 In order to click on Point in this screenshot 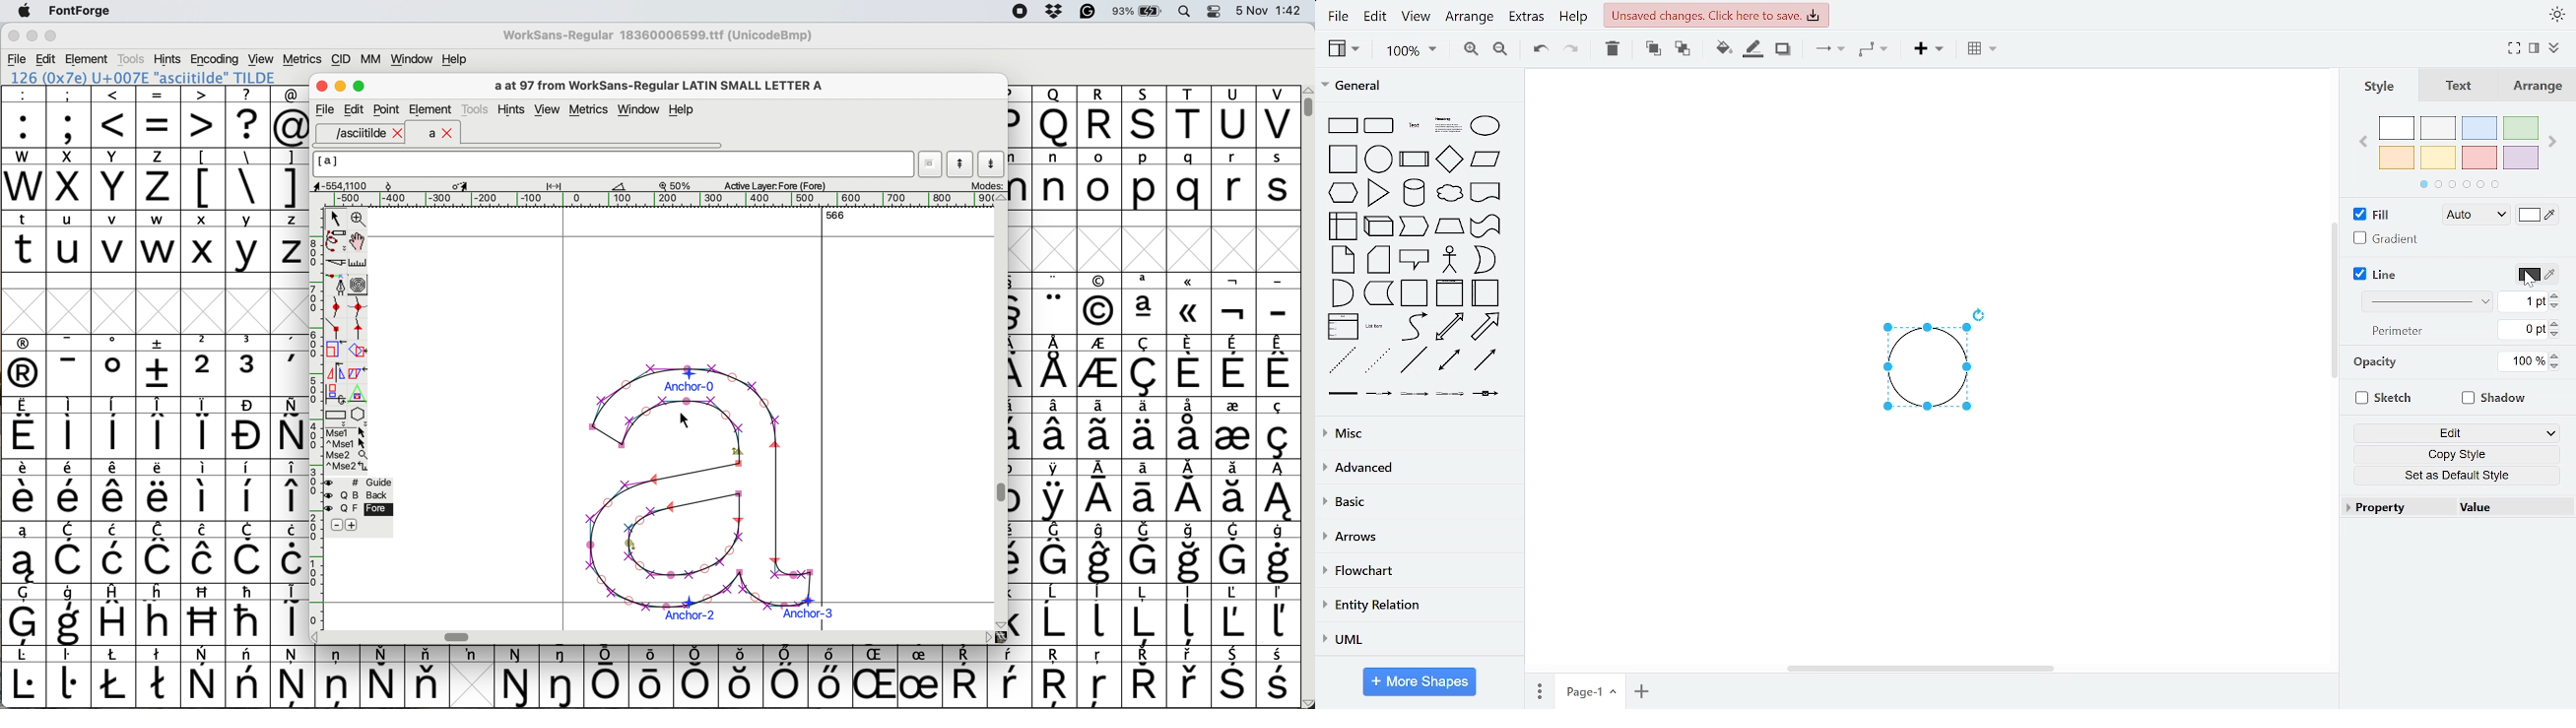, I will do `click(388, 111)`.